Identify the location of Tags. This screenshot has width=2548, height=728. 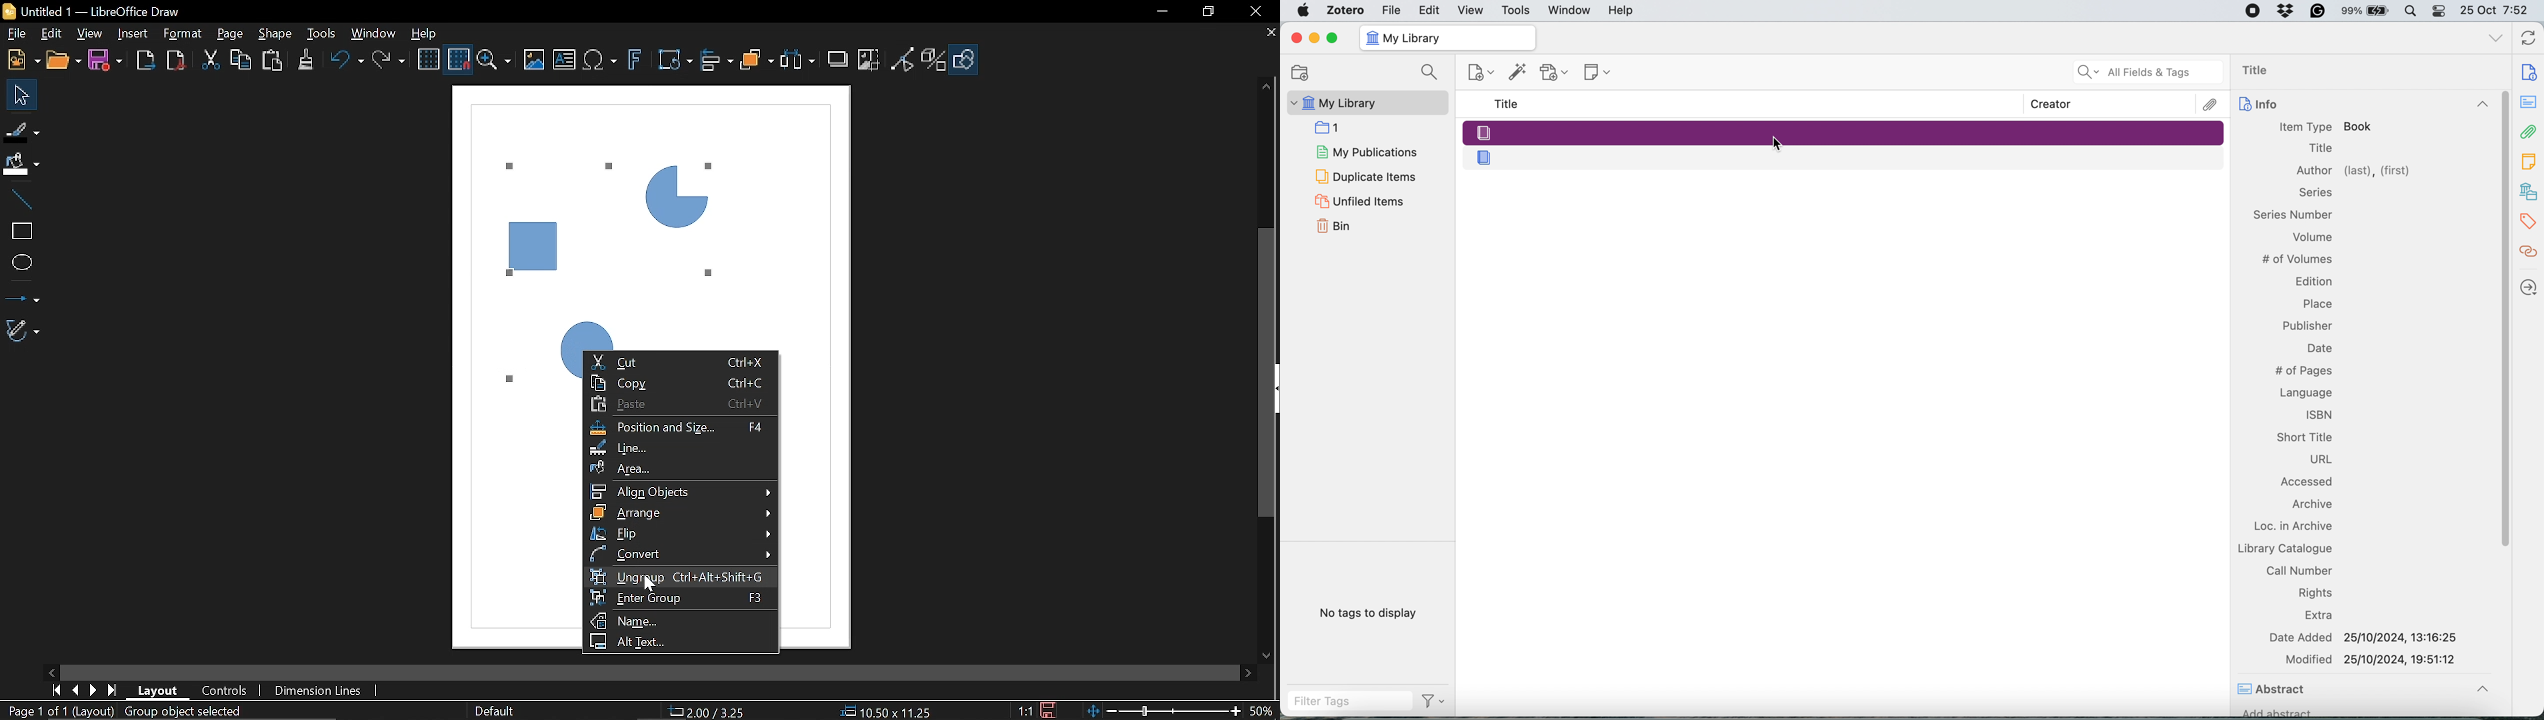
(2531, 222).